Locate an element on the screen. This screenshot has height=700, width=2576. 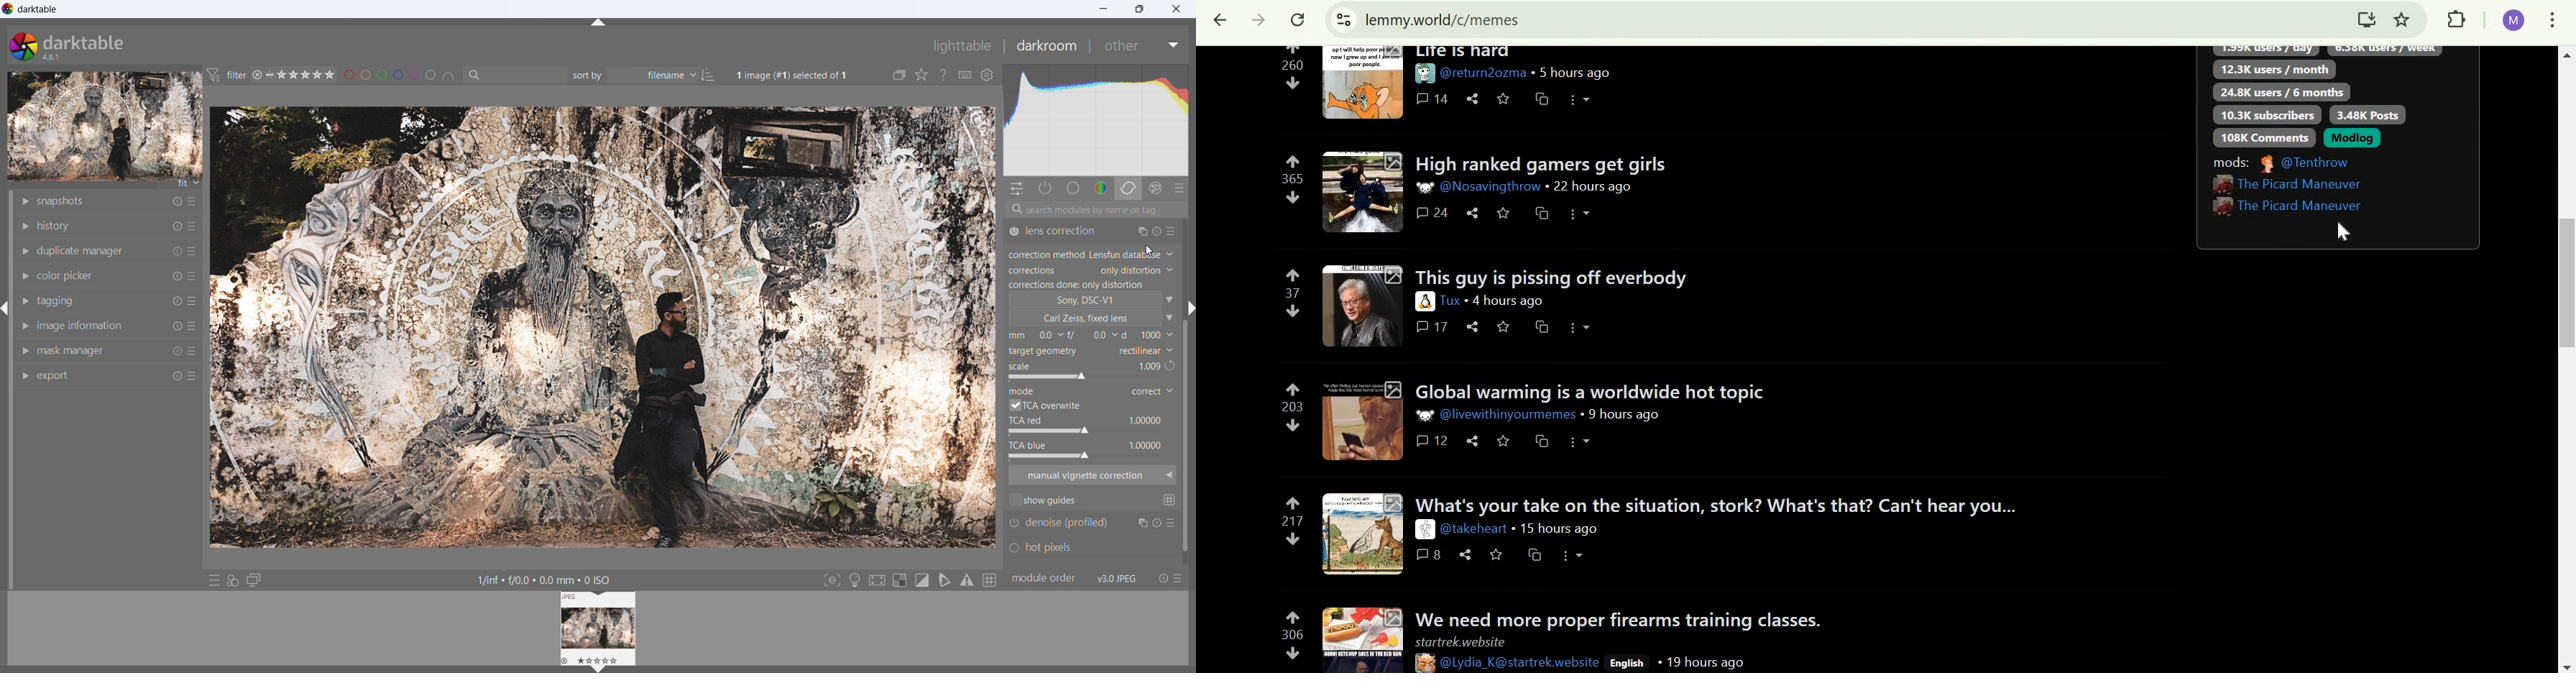
14 comments is located at coordinates (1432, 99).